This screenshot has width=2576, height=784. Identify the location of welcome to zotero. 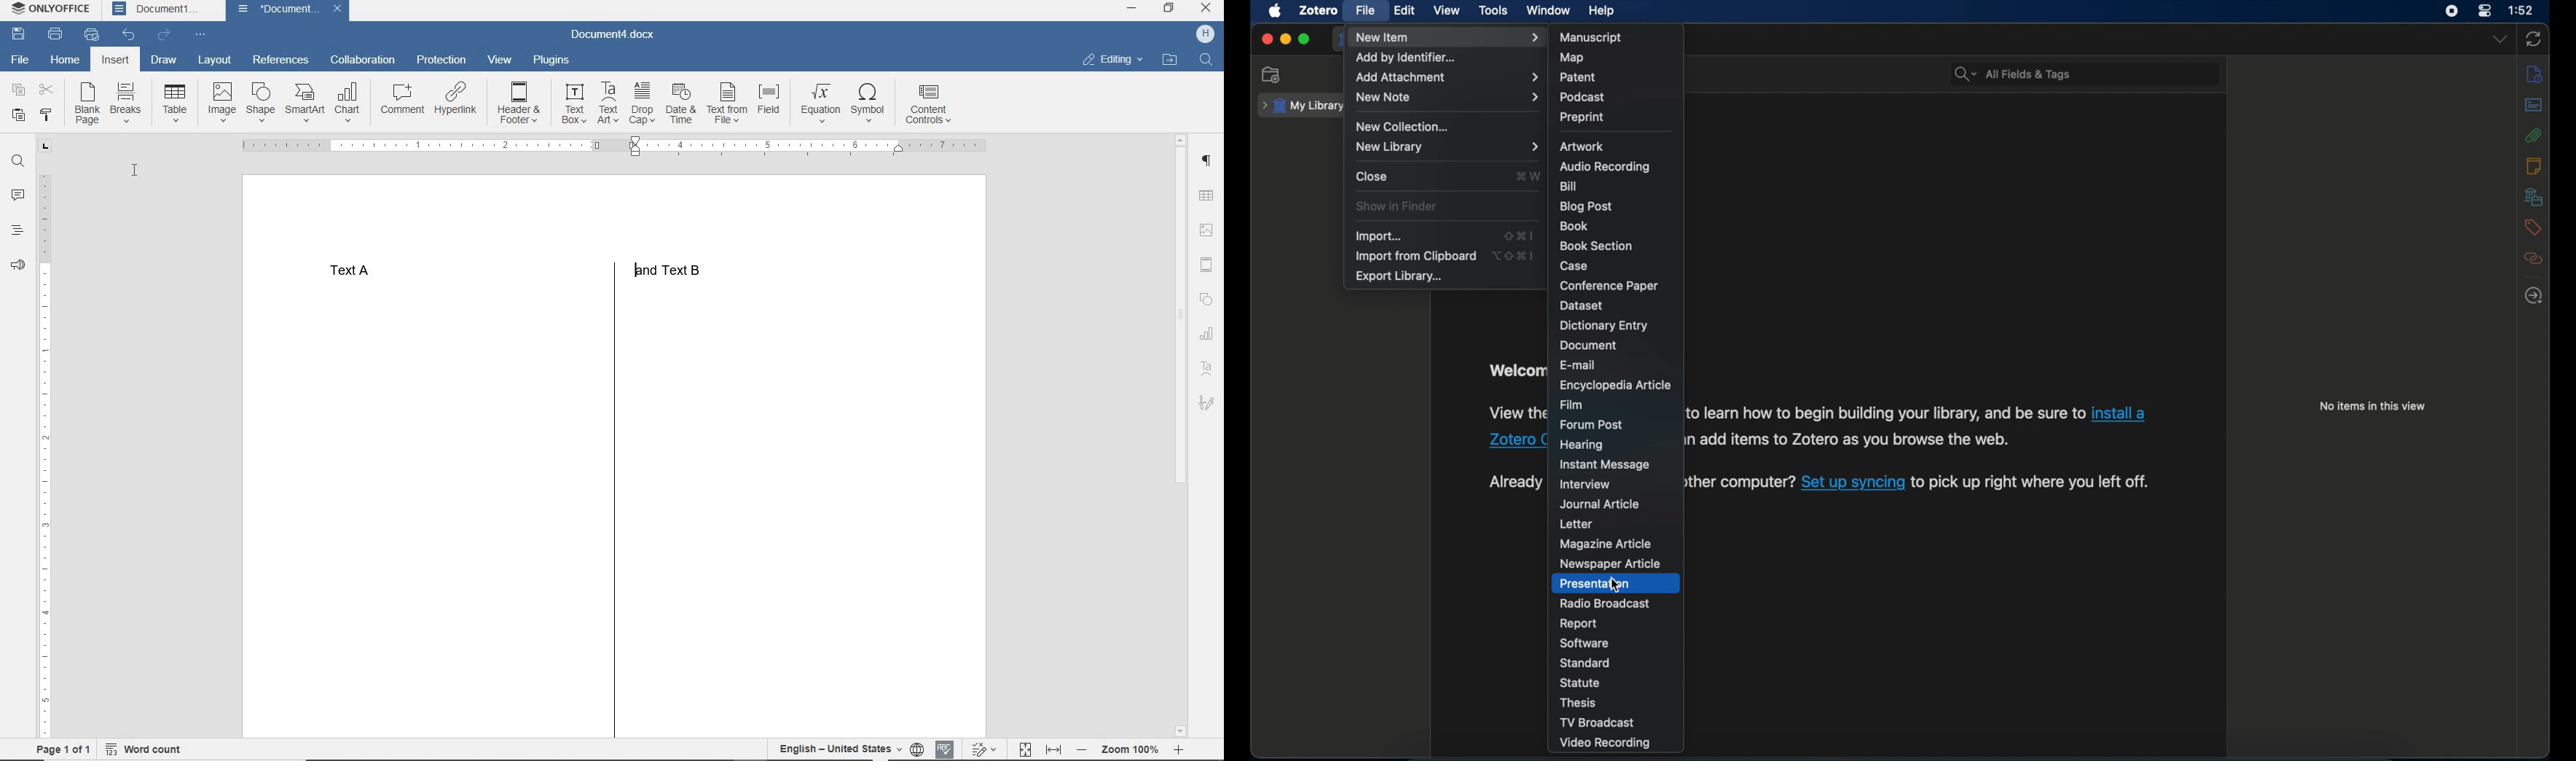
(1515, 371).